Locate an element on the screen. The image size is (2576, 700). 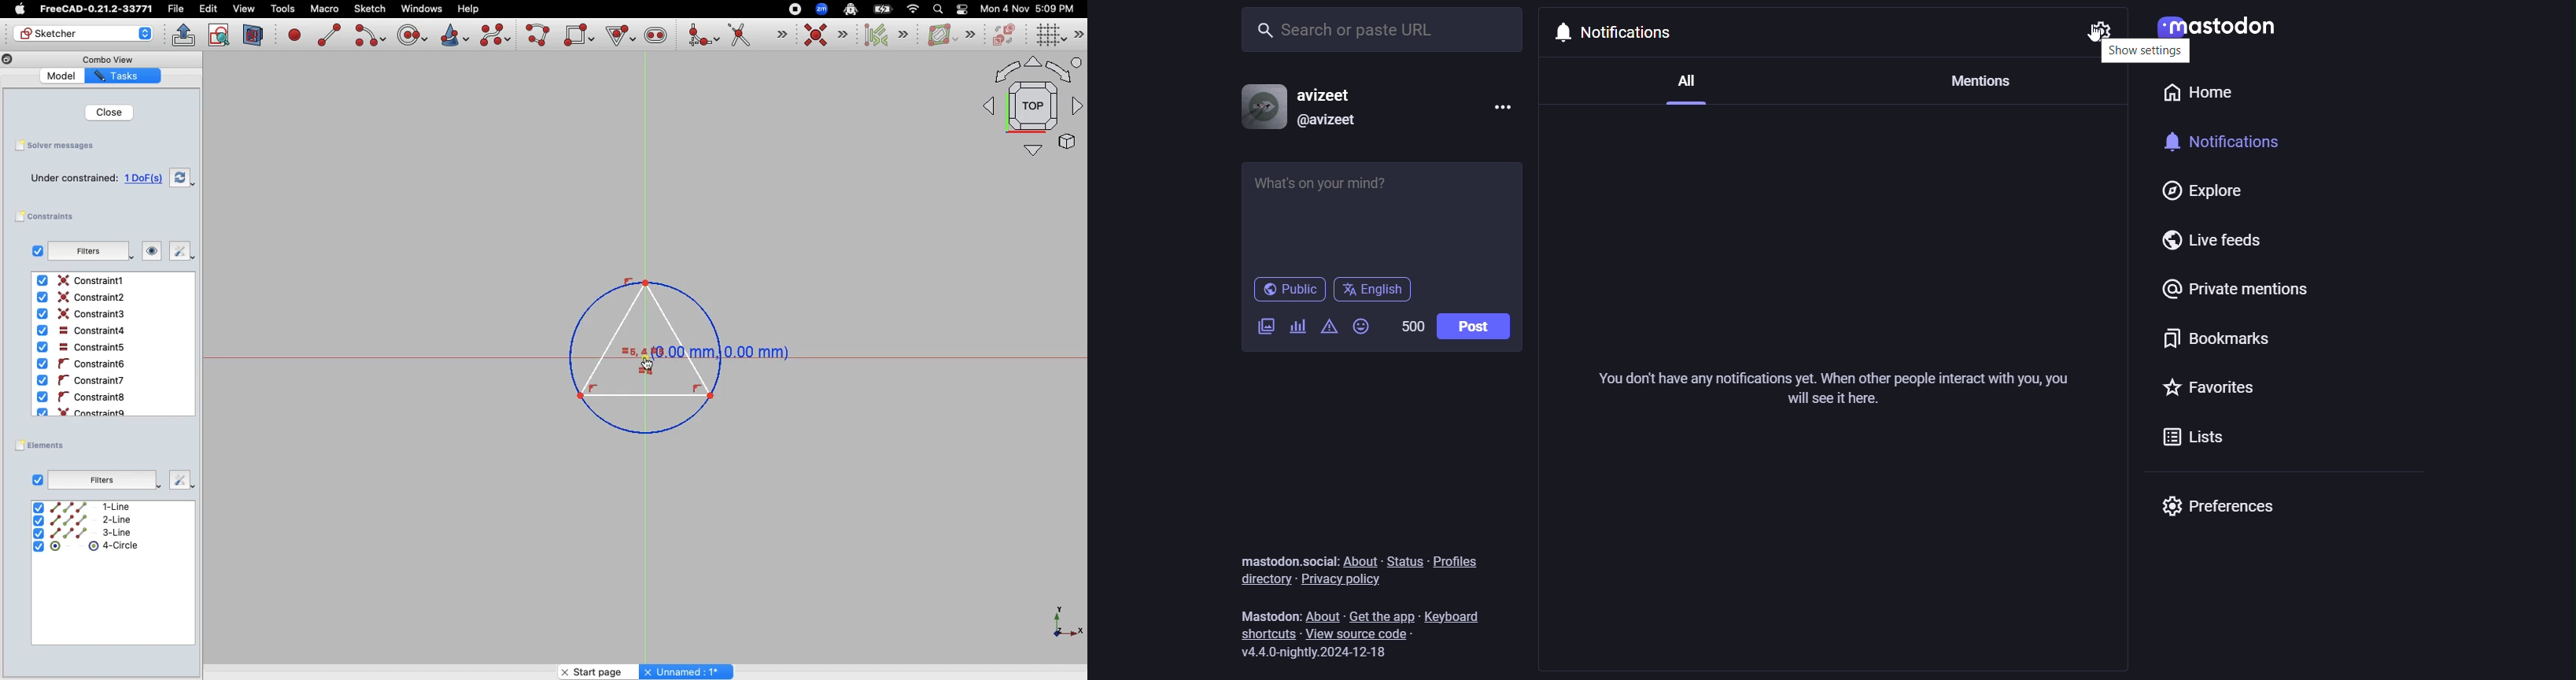
get the app is located at coordinates (1381, 615).